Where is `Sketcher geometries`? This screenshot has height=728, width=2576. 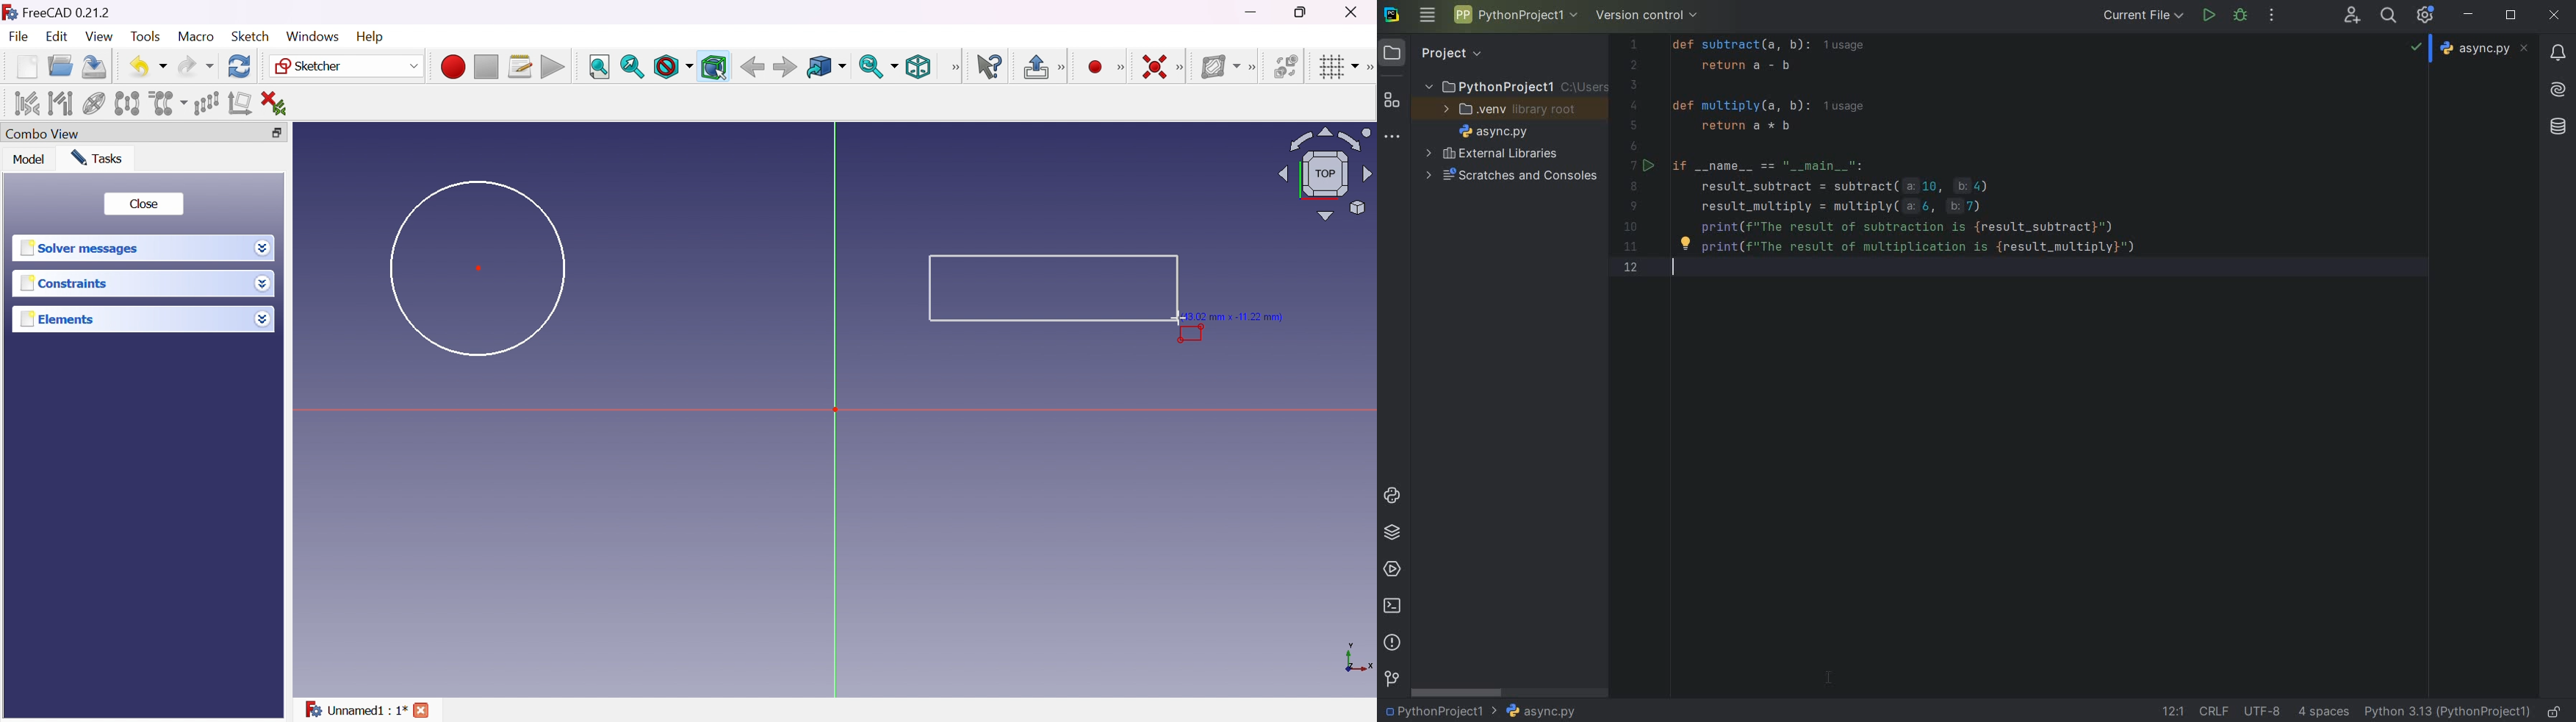
Sketcher geometries is located at coordinates (1120, 68).